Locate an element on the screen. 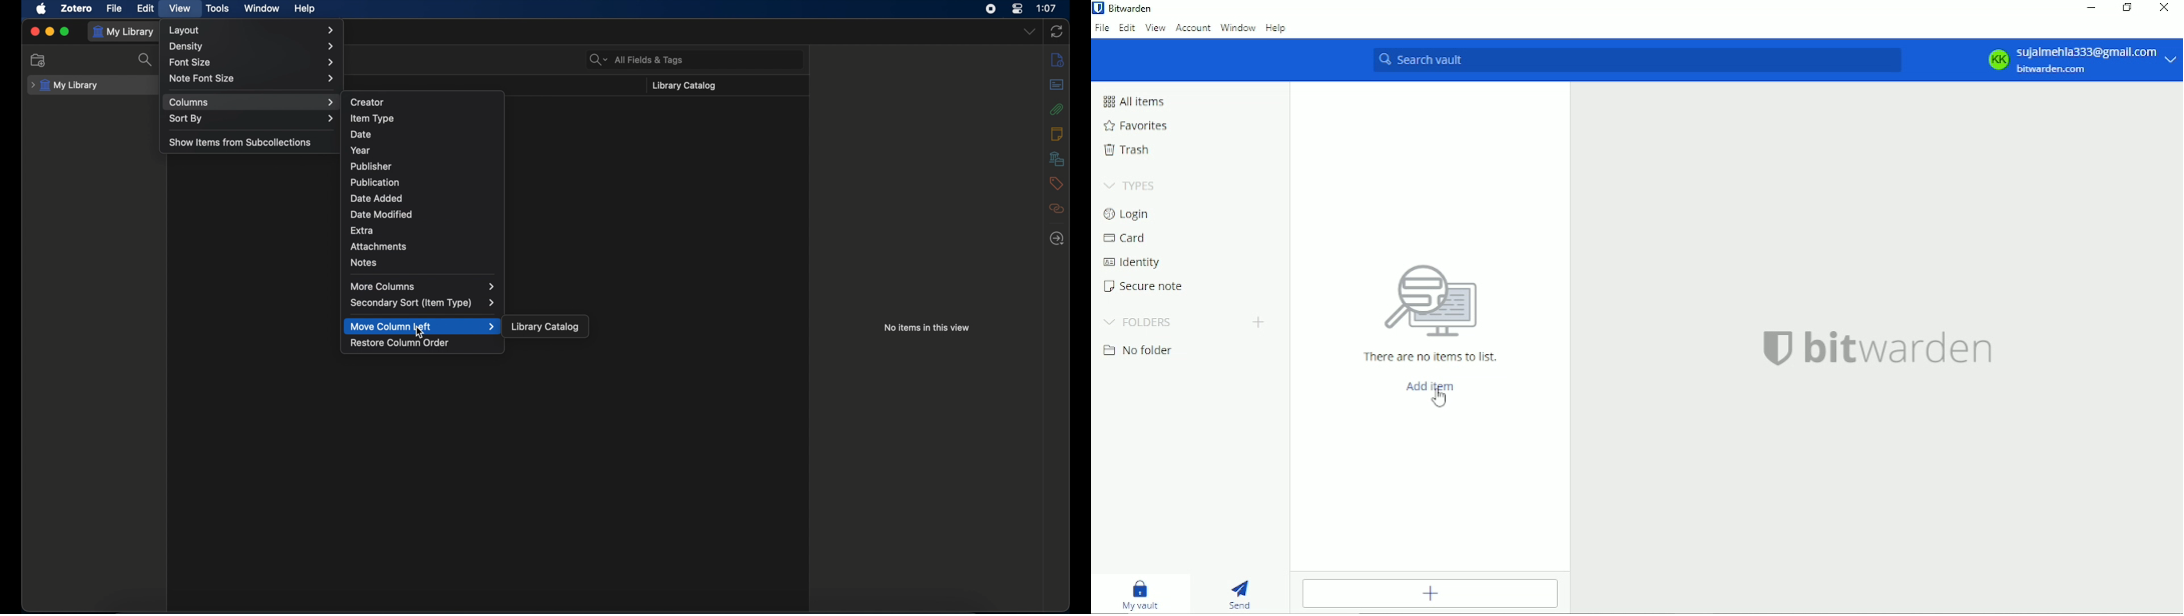  year is located at coordinates (362, 151).